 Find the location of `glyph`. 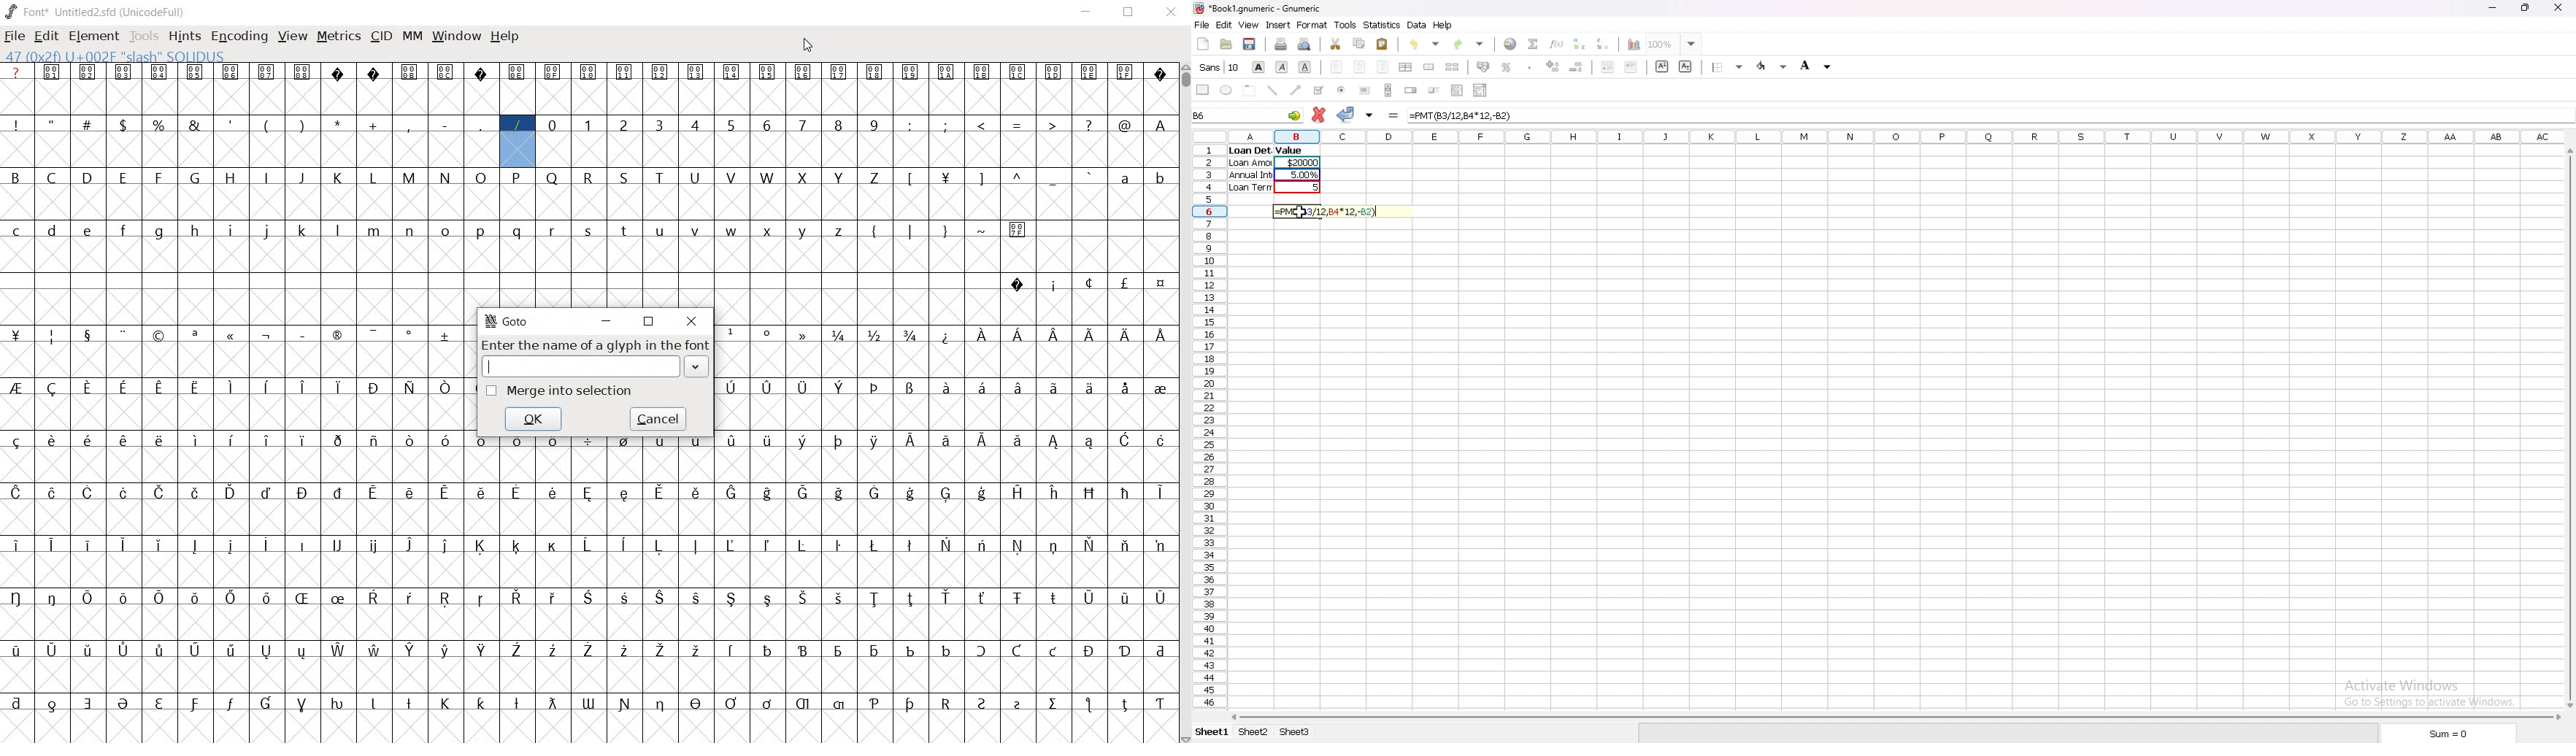

glyph is located at coordinates (876, 388).